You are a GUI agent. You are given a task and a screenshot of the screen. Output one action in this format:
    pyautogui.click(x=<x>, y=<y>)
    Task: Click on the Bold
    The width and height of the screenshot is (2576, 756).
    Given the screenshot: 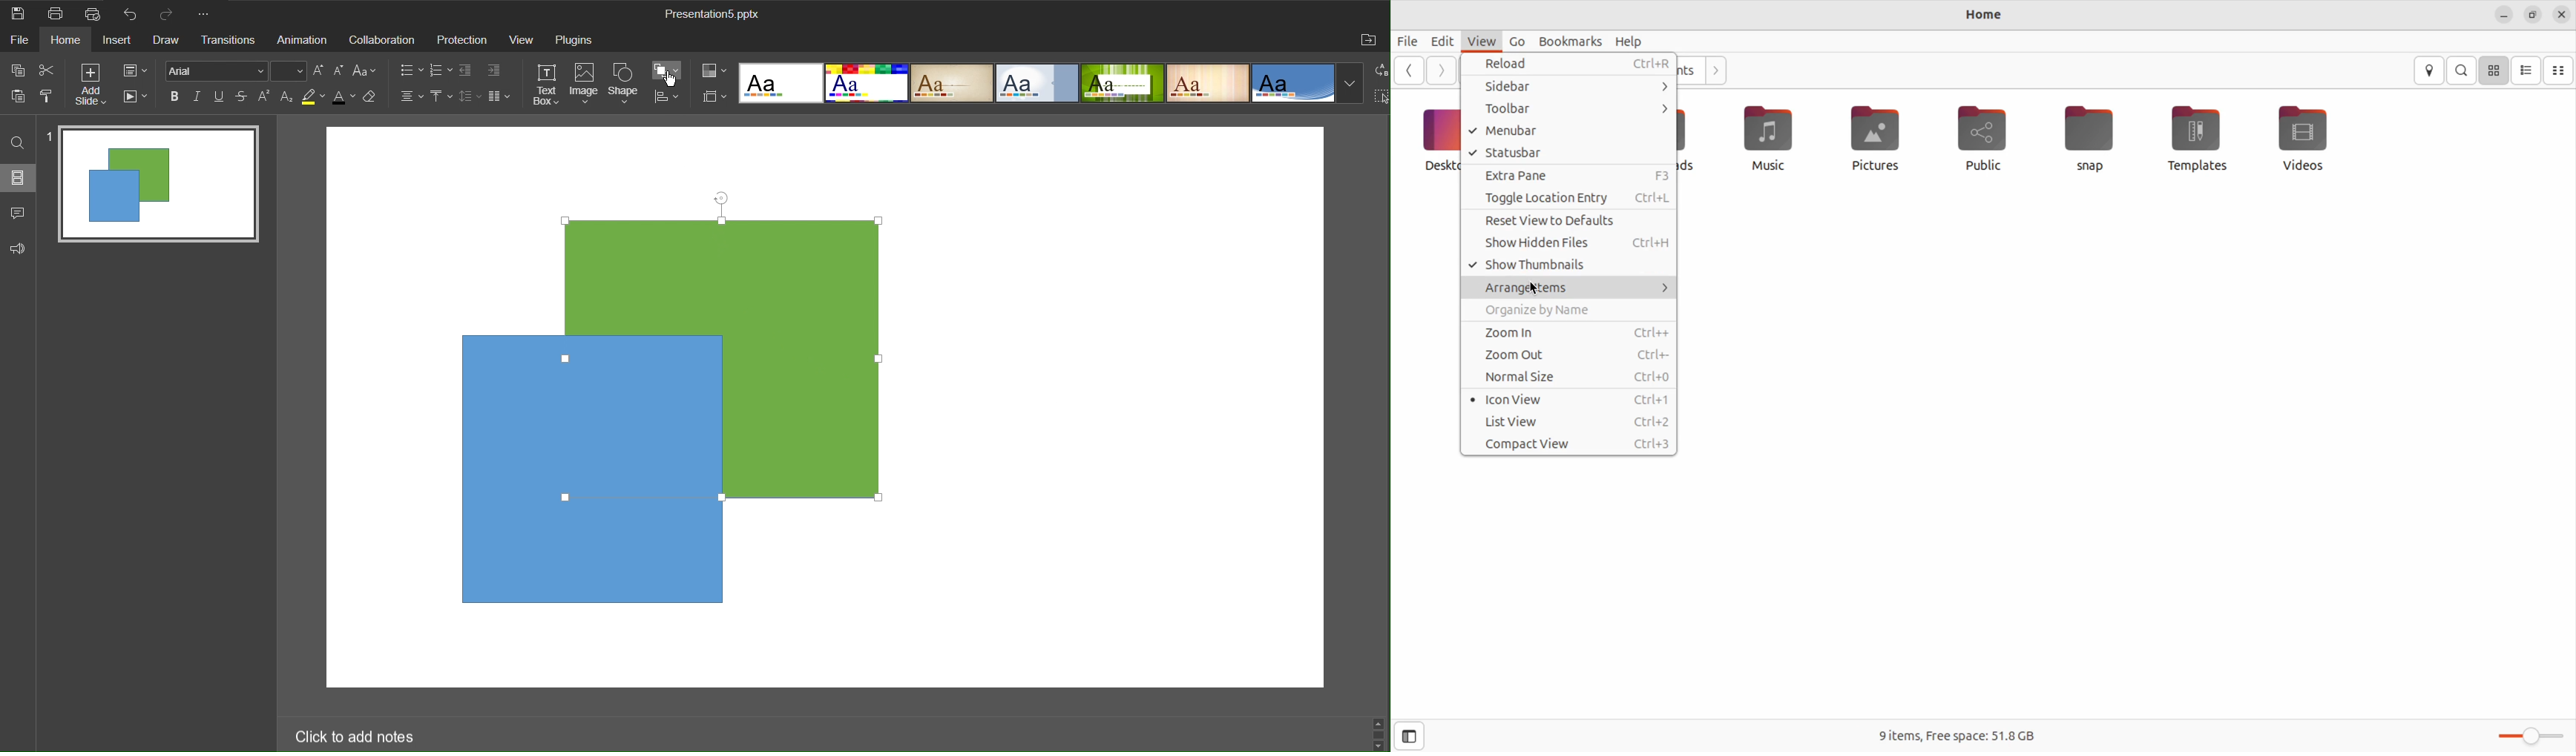 What is the action you would take?
    pyautogui.click(x=174, y=97)
    